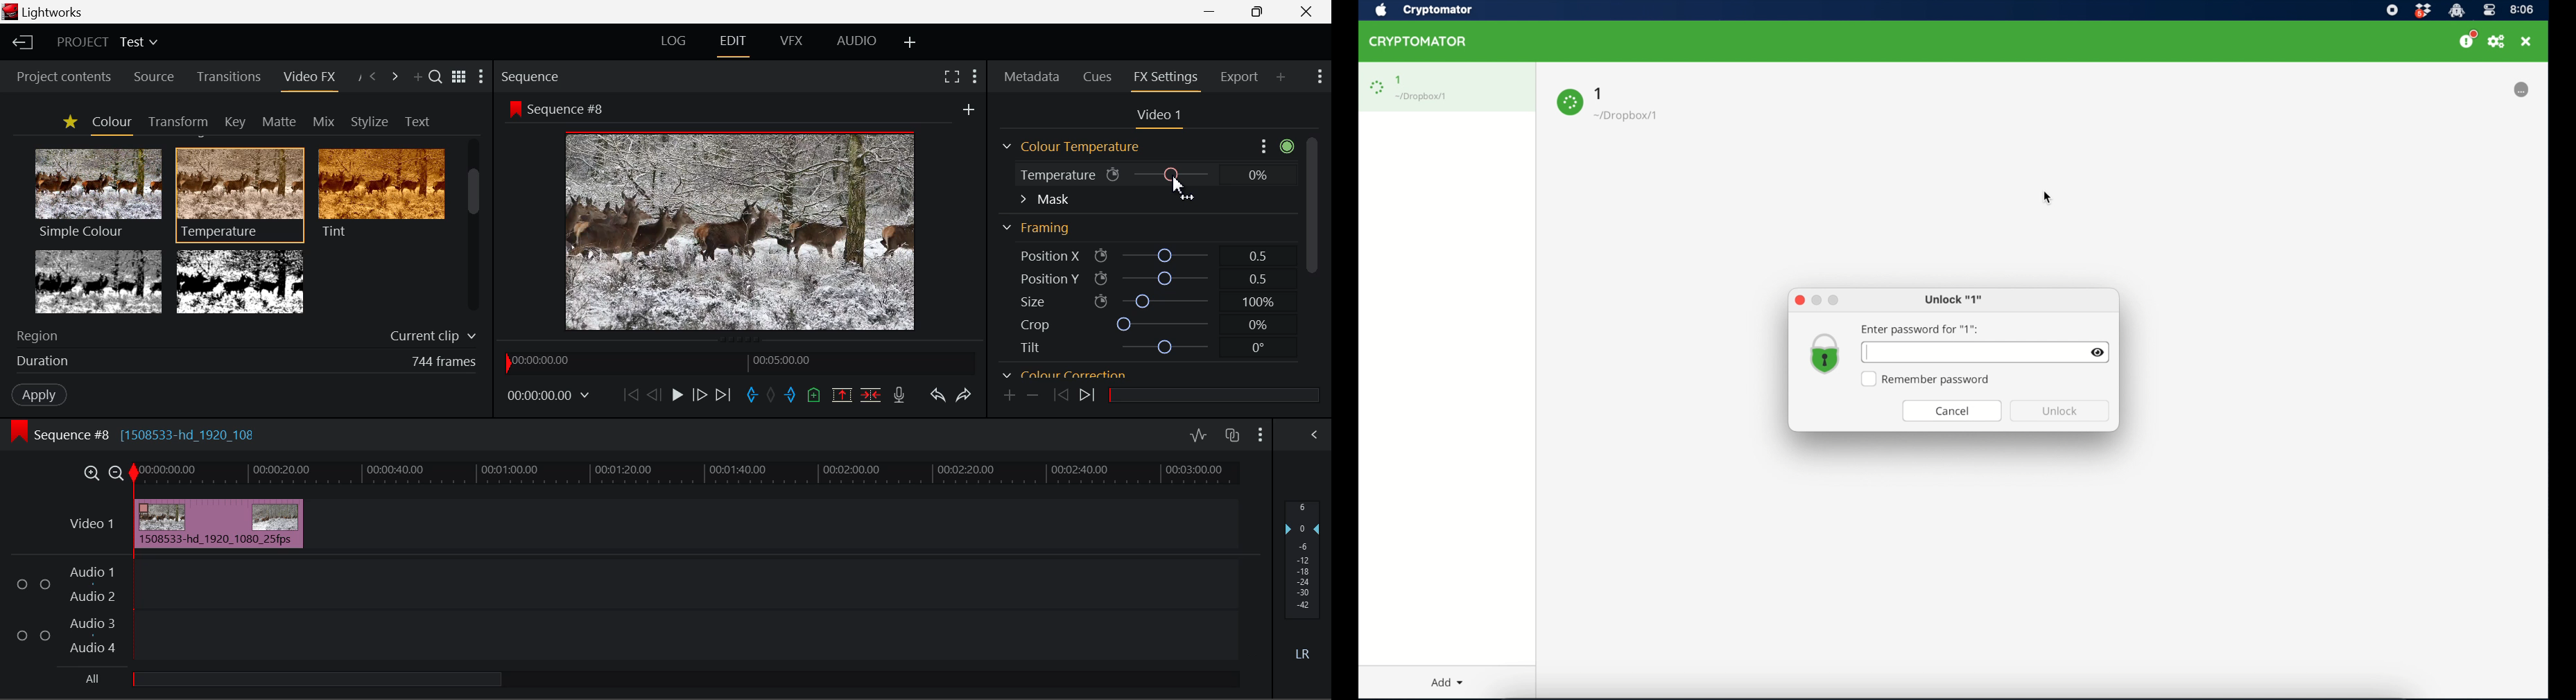 This screenshot has width=2576, height=700. I want to click on Previous keyframe, so click(1057, 395).